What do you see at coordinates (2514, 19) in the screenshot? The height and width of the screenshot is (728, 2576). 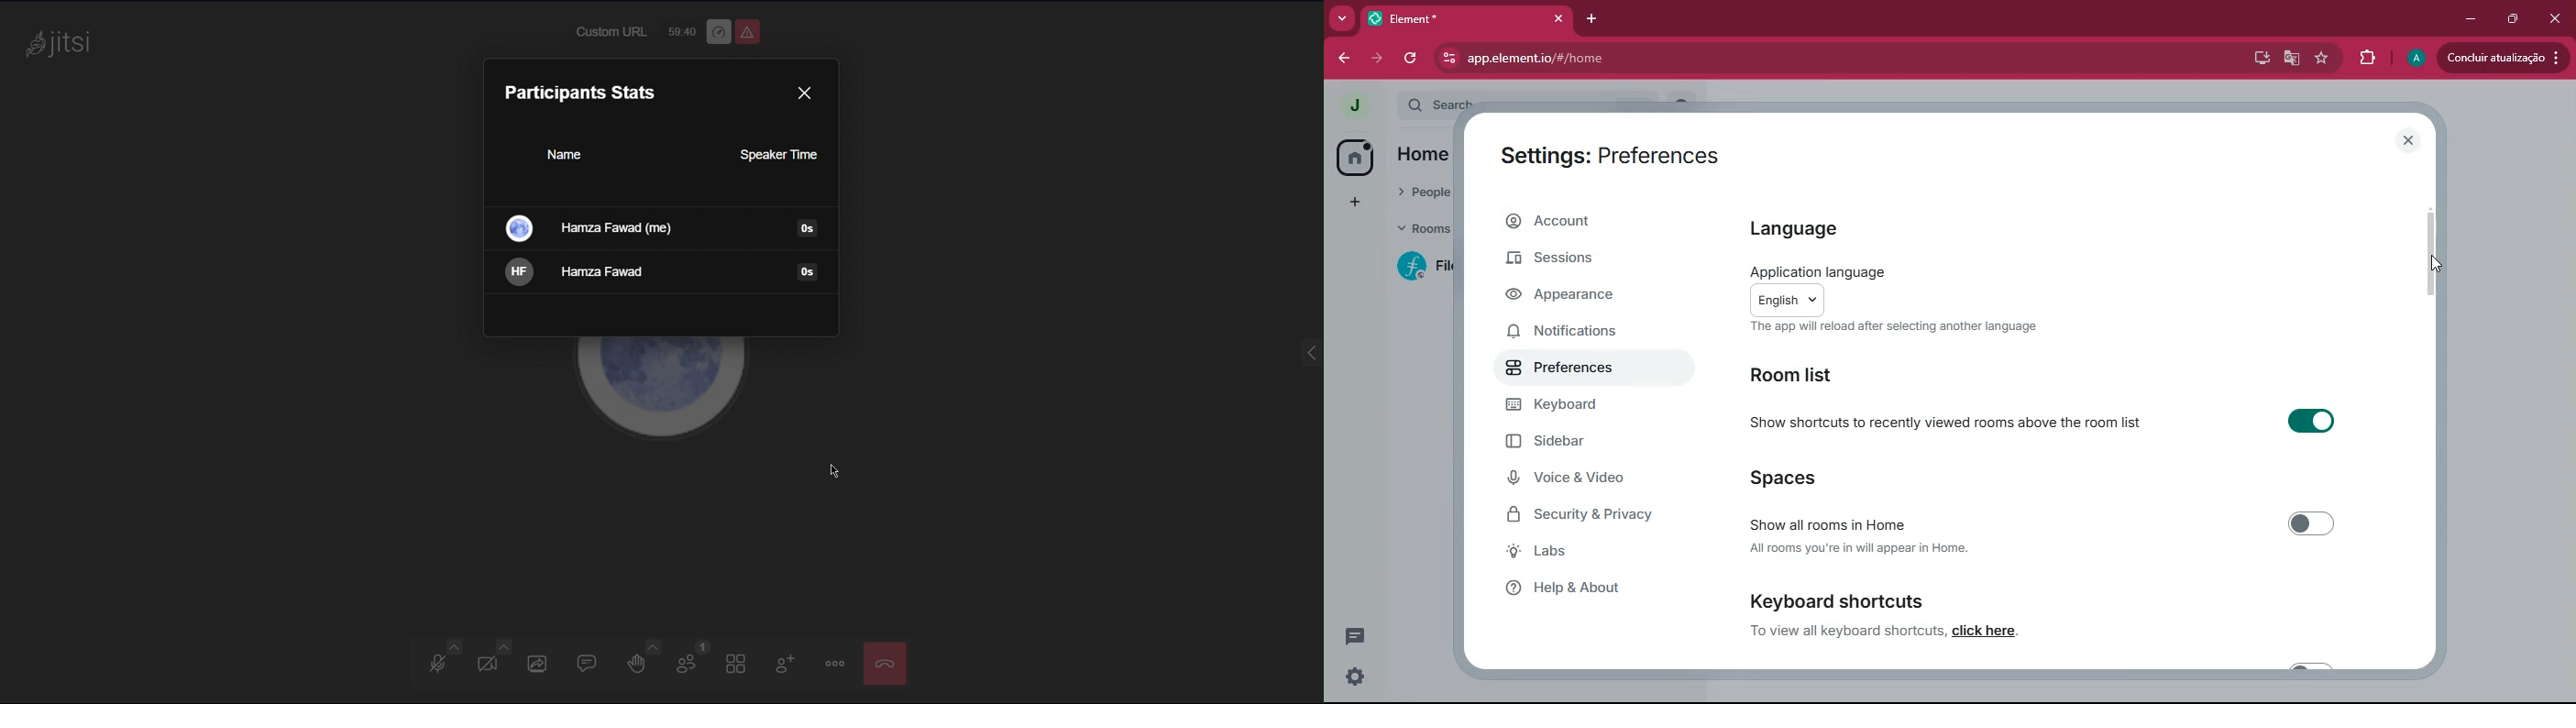 I see `restore down` at bounding box center [2514, 19].